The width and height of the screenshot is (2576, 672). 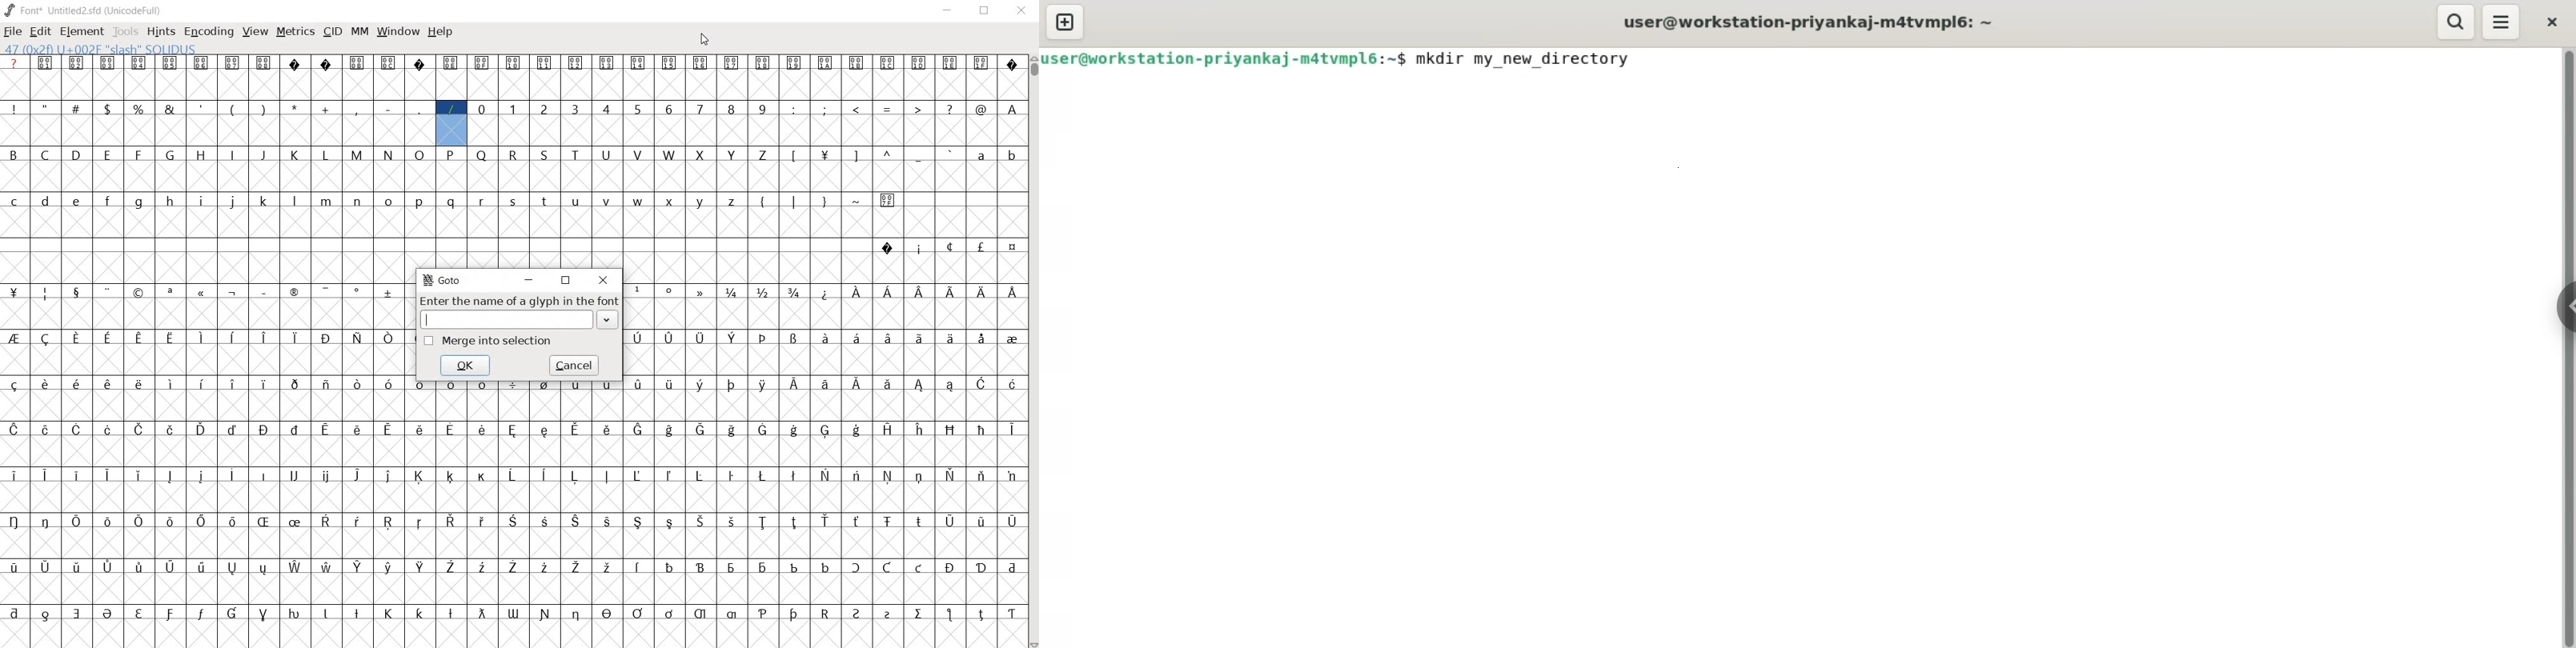 What do you see at coordinates (949, 10) in the screenshot?
I see `MINIMIZE` at bounding box center [949, 10].